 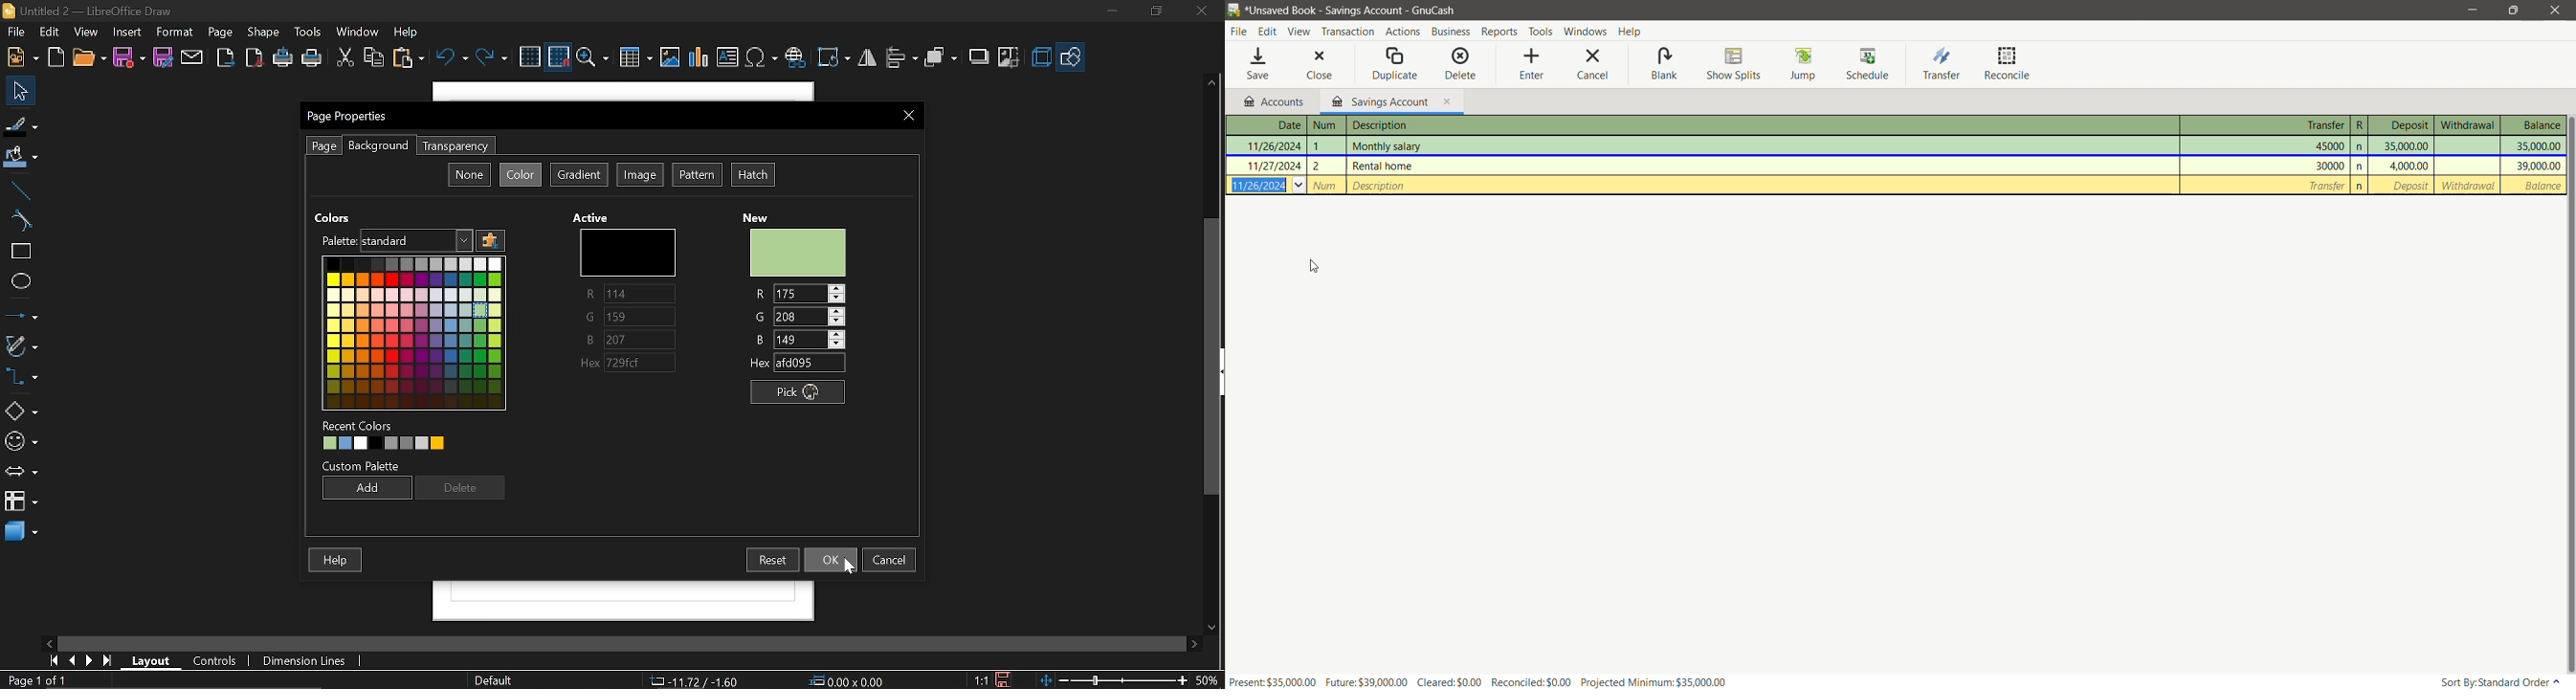 I want to click on Cursor, so click(x=479, y=318).